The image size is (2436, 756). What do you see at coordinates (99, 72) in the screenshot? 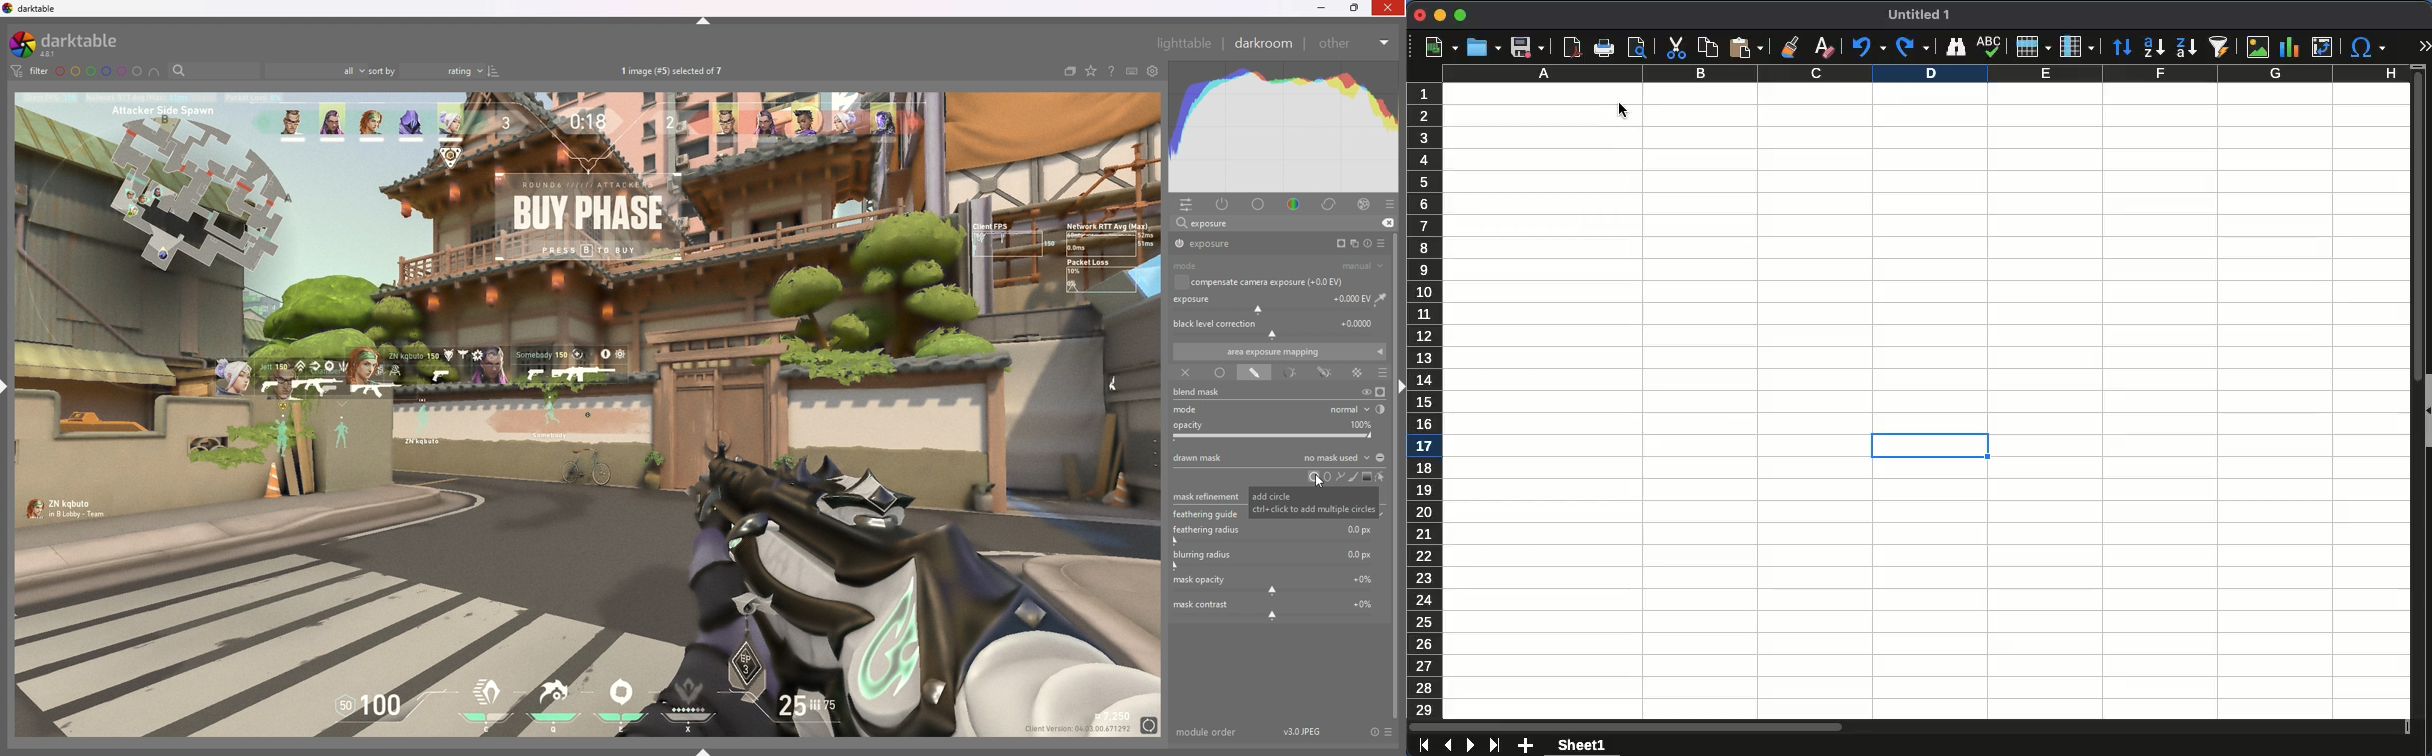
I see `color labels` at bounding box center [99, 72].